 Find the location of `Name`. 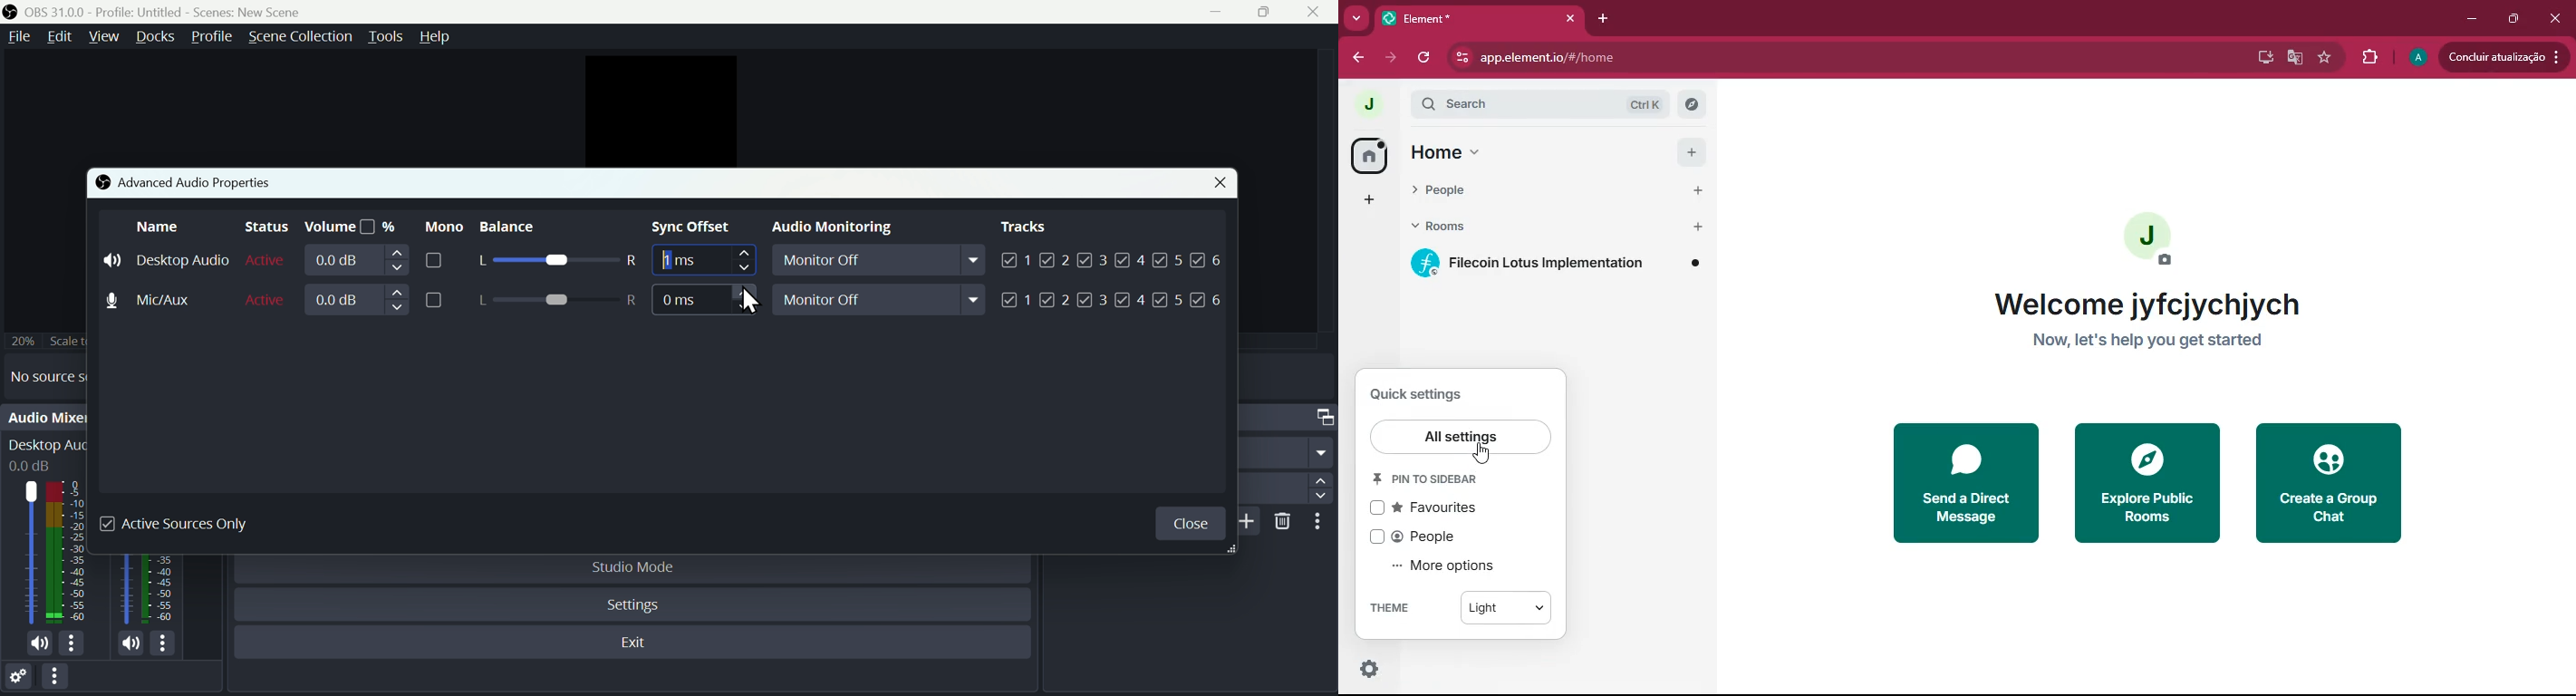

Name is located at coordinates (159, 226).